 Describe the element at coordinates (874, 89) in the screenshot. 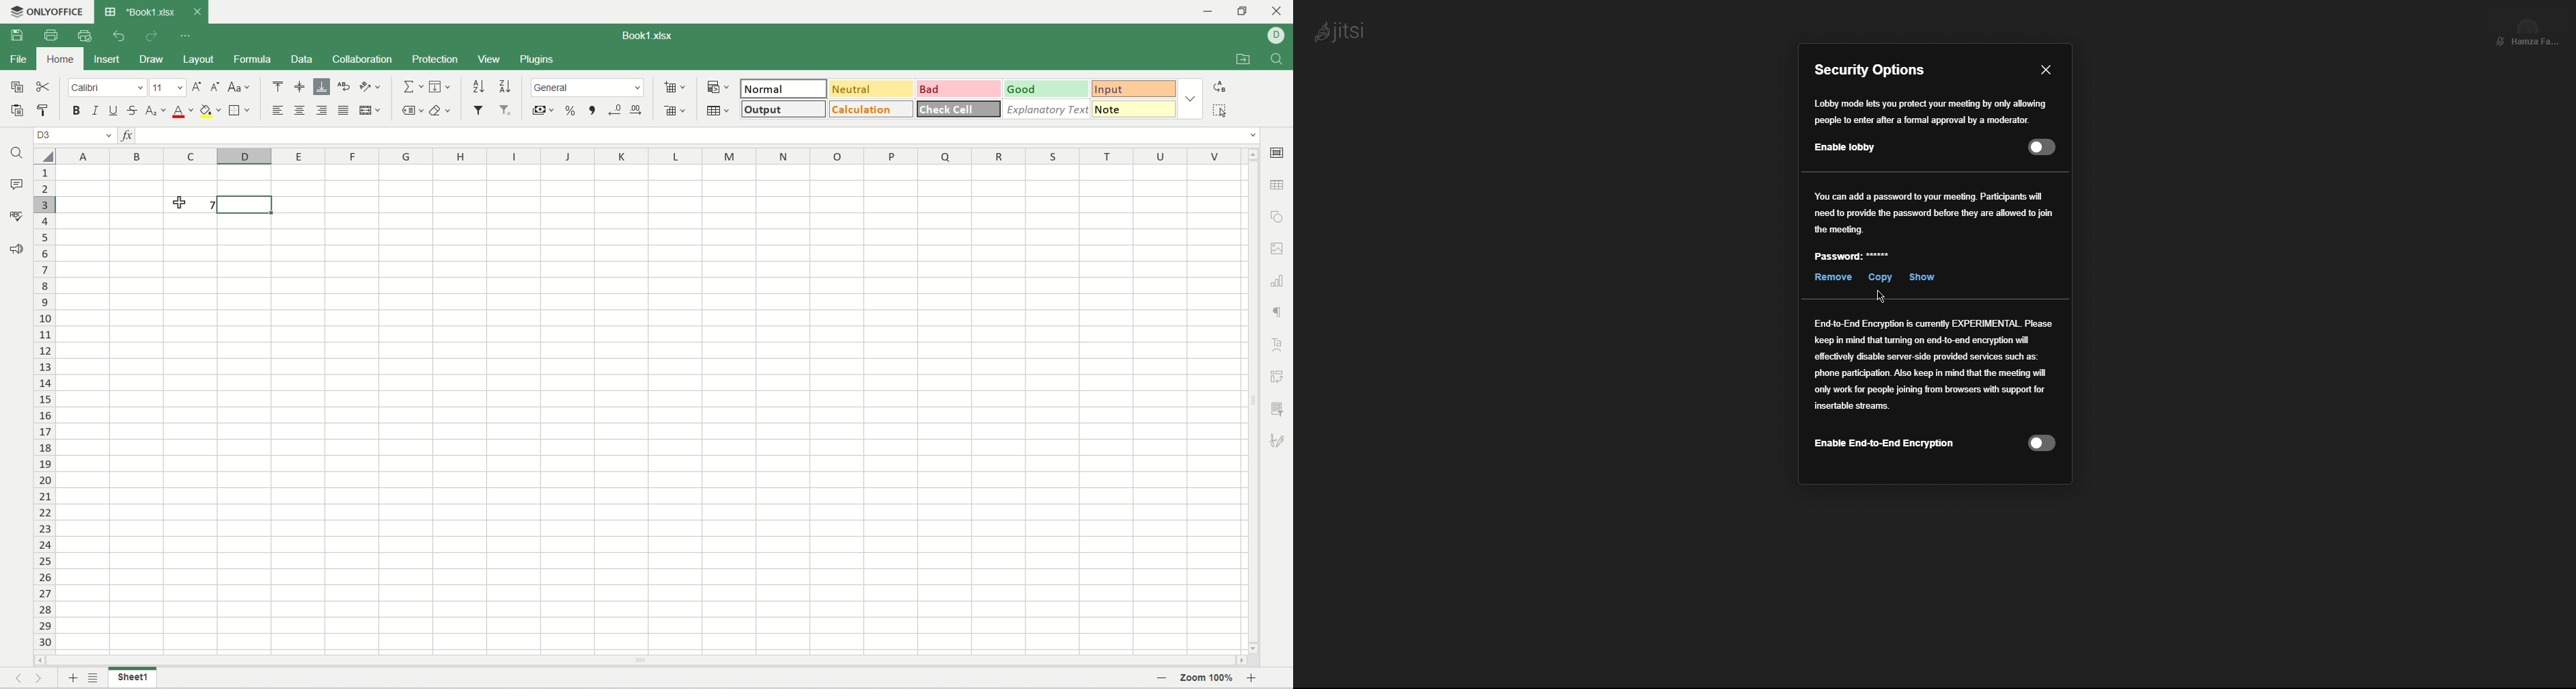

I see `neutral` at that location.